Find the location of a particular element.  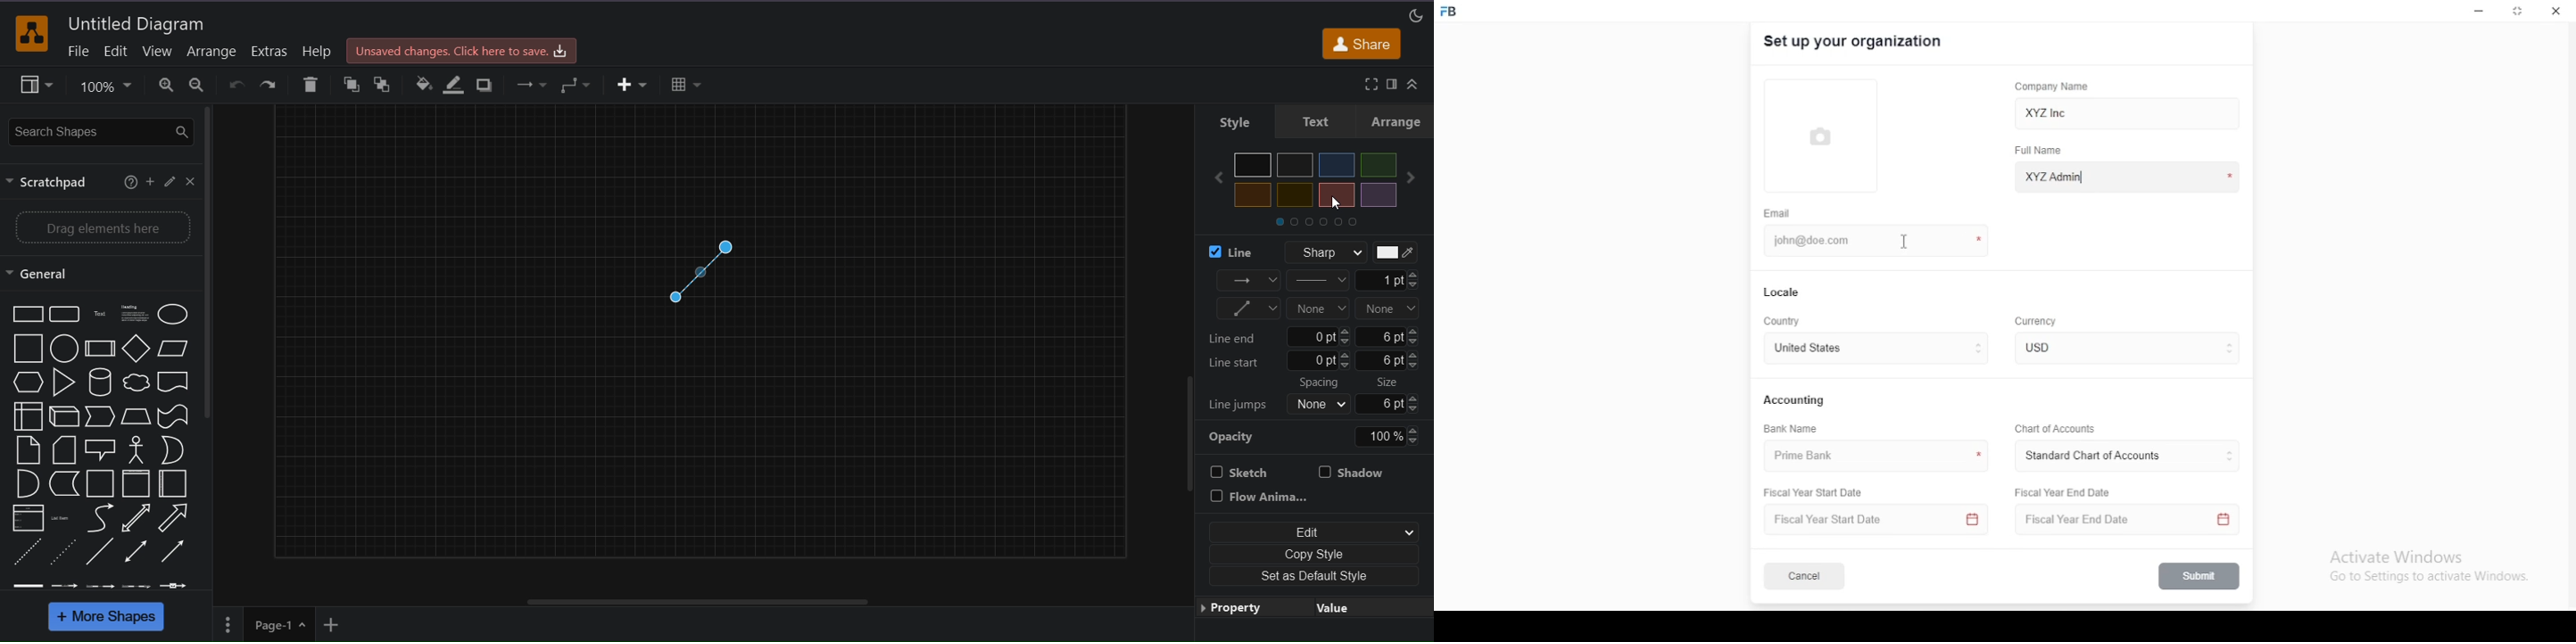

submit is located at coordinates (2200, 576).